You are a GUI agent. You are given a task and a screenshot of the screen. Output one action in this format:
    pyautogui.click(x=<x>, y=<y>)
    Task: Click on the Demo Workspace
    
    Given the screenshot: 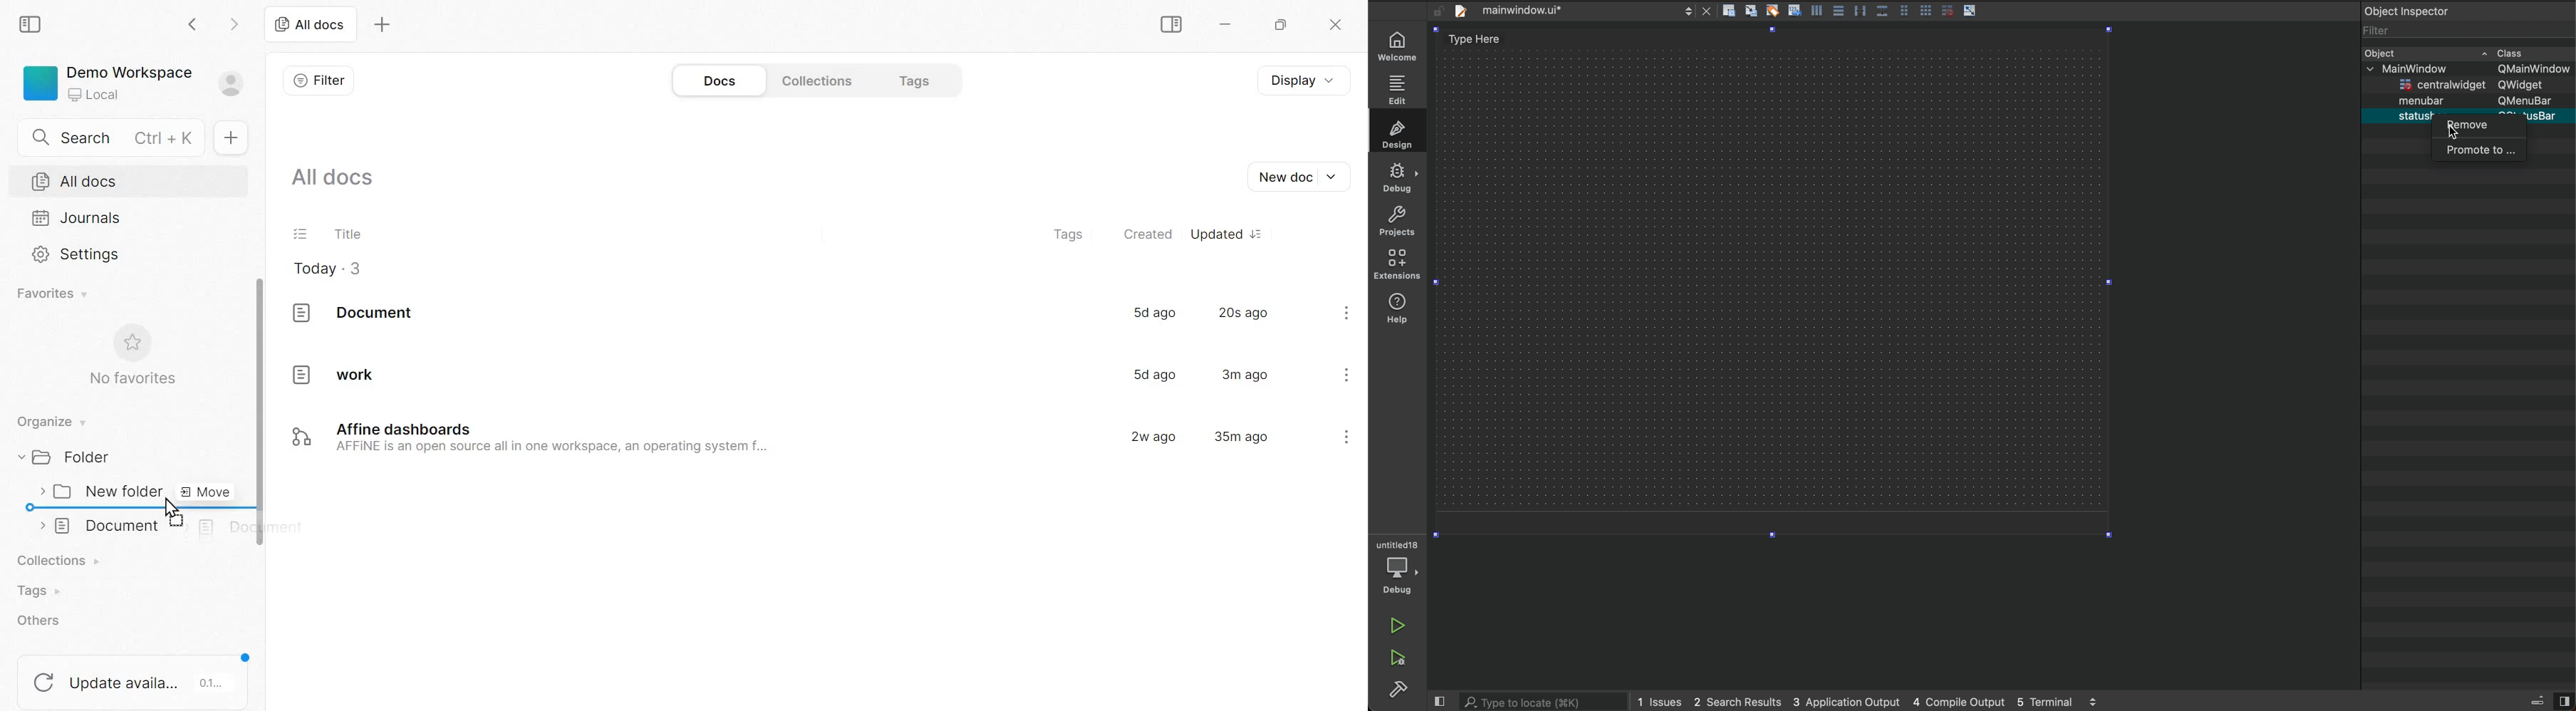 What is the action you would take?
    pyautogui.click(x=133, y=81)
    